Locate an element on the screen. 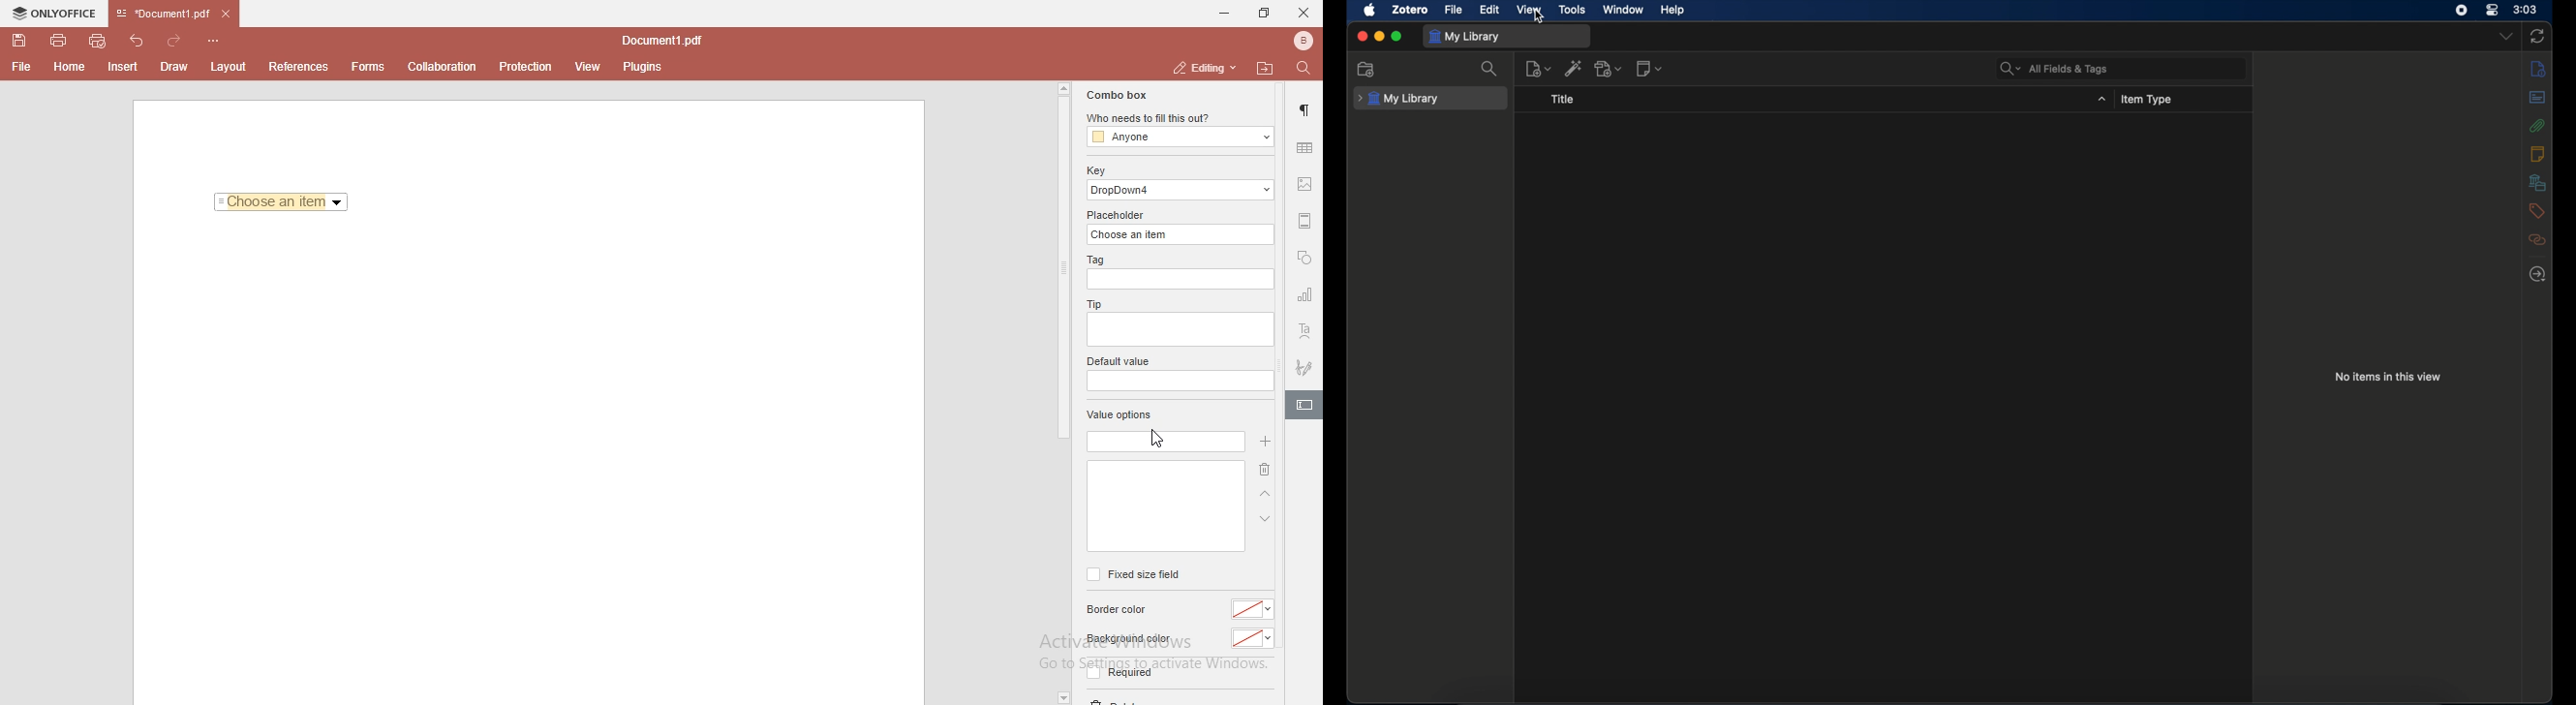 This screenshot has height=728, width=2576. required is located at coordinates (1118, 676).